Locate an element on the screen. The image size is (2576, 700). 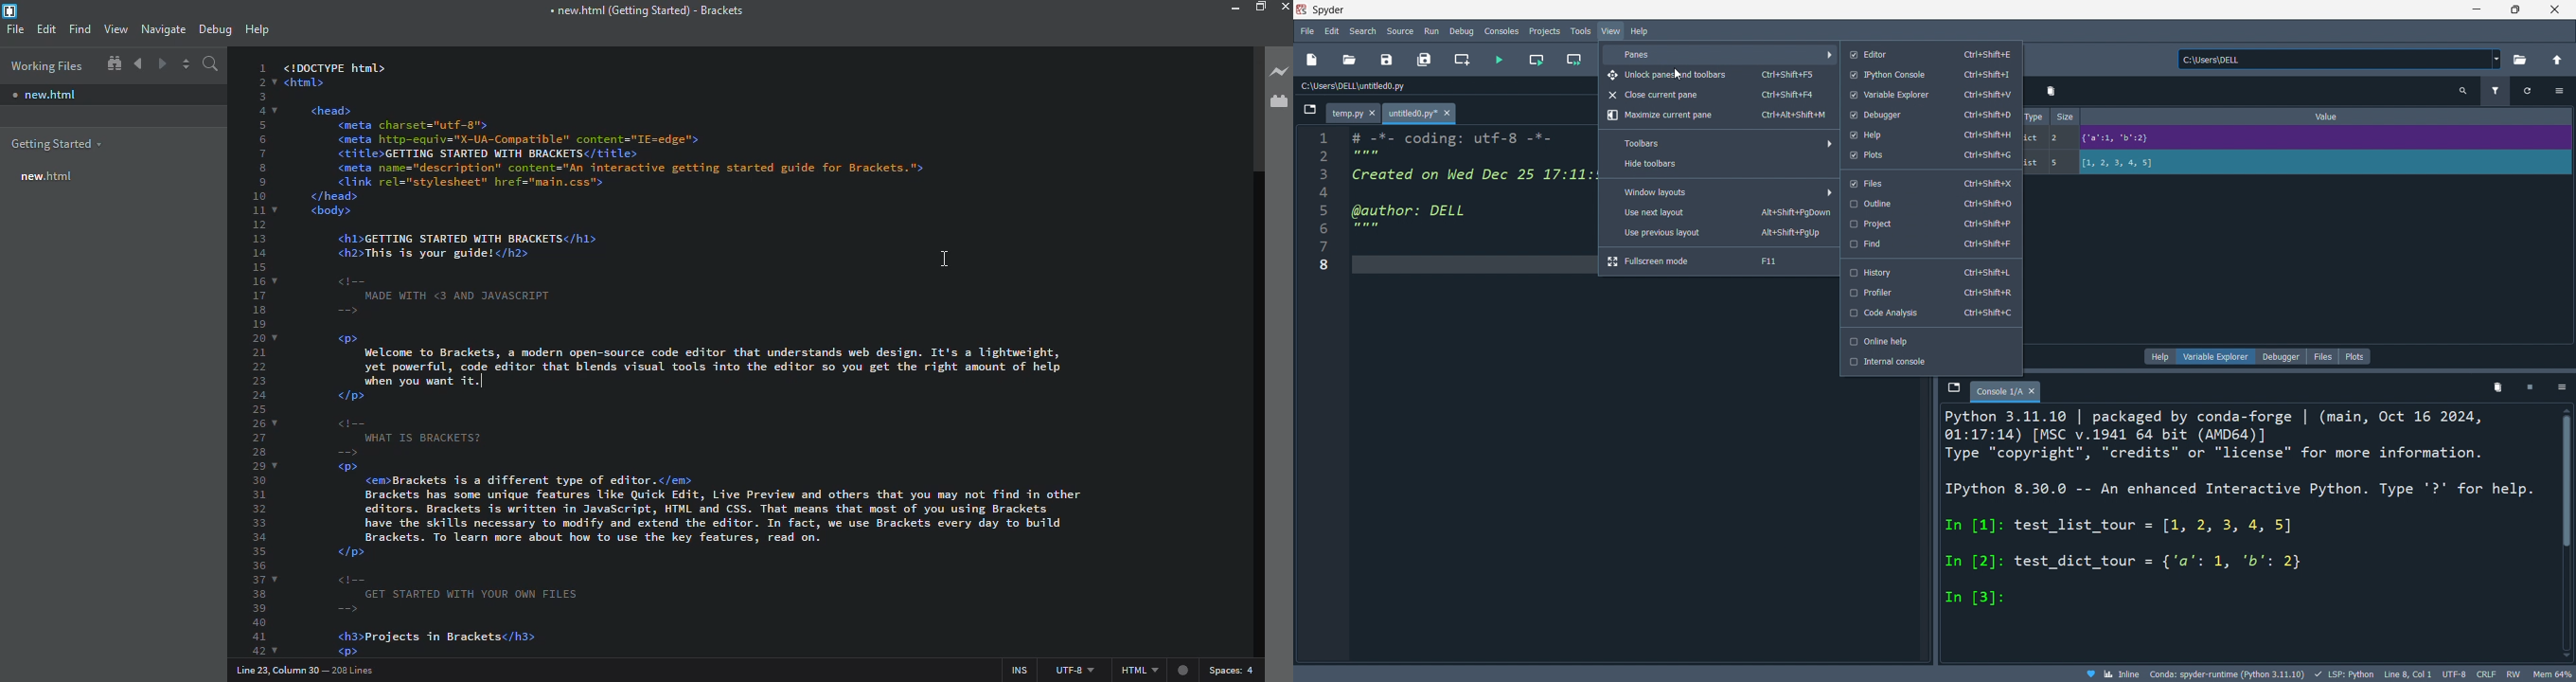
view is located at coordinates (1610, 31).